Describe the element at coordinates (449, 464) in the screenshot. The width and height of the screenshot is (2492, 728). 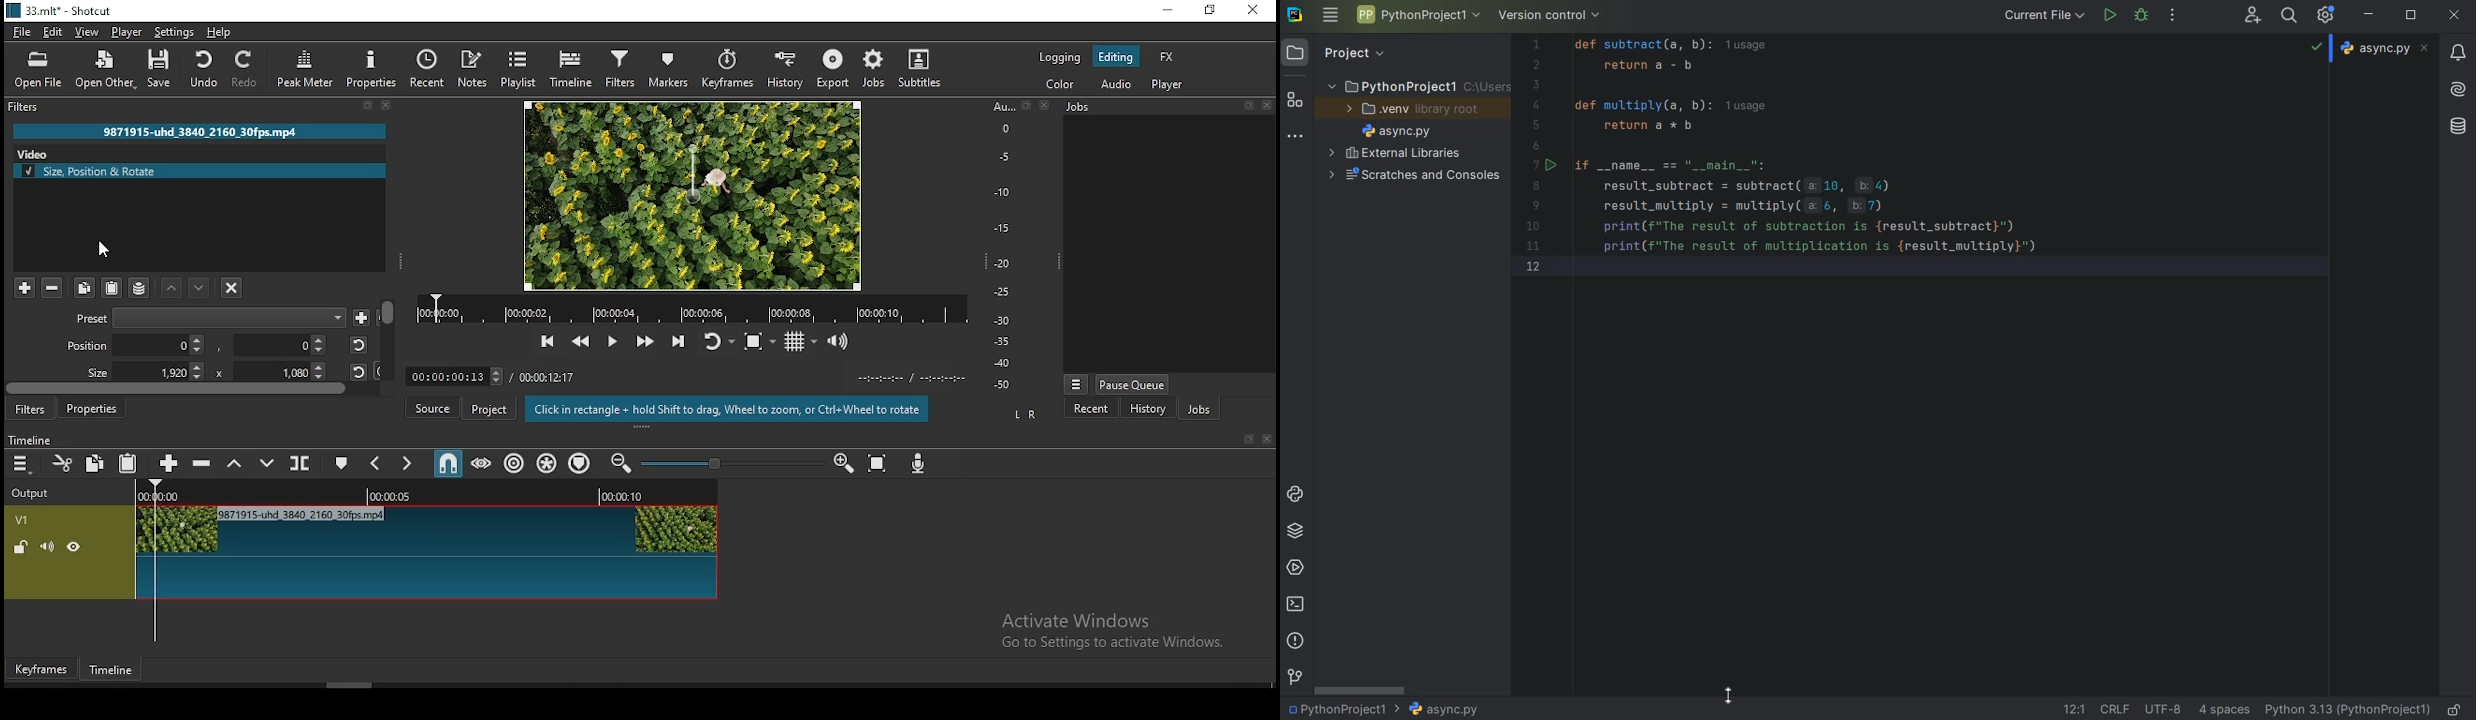
I see `snap` at that location.